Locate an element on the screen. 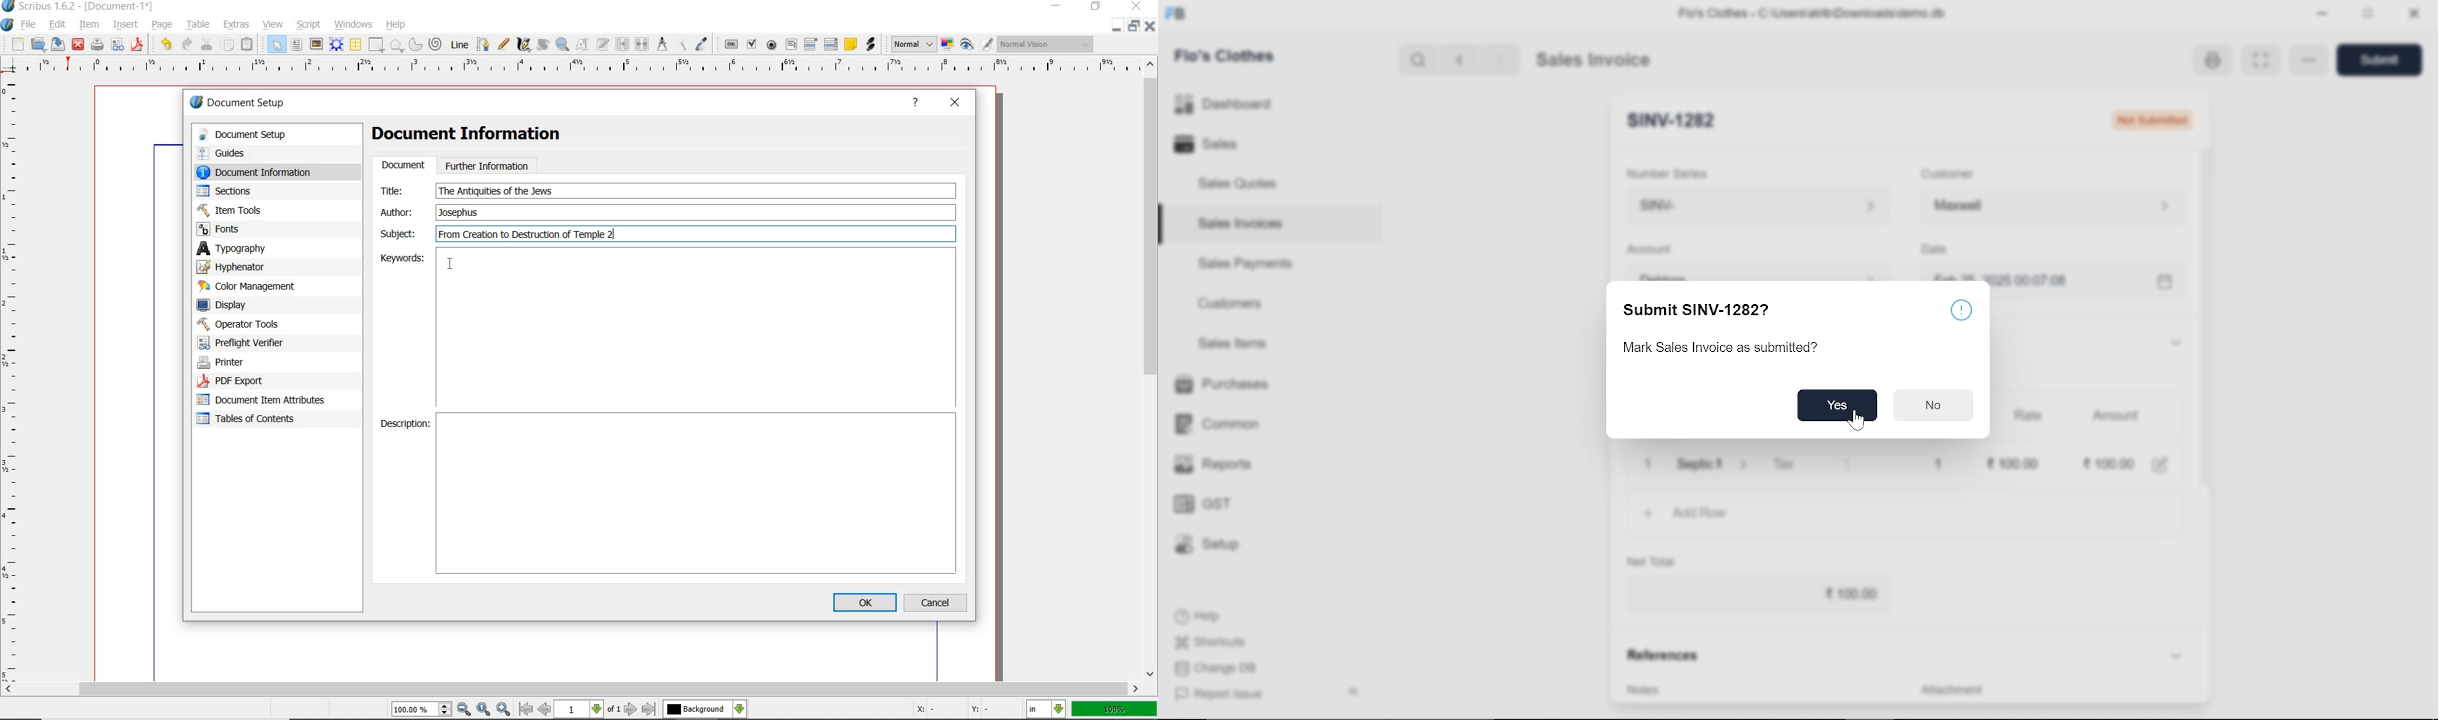 The height and width of the screenshot is (728, 2464). rotate item is located at coordinates (543, 46).